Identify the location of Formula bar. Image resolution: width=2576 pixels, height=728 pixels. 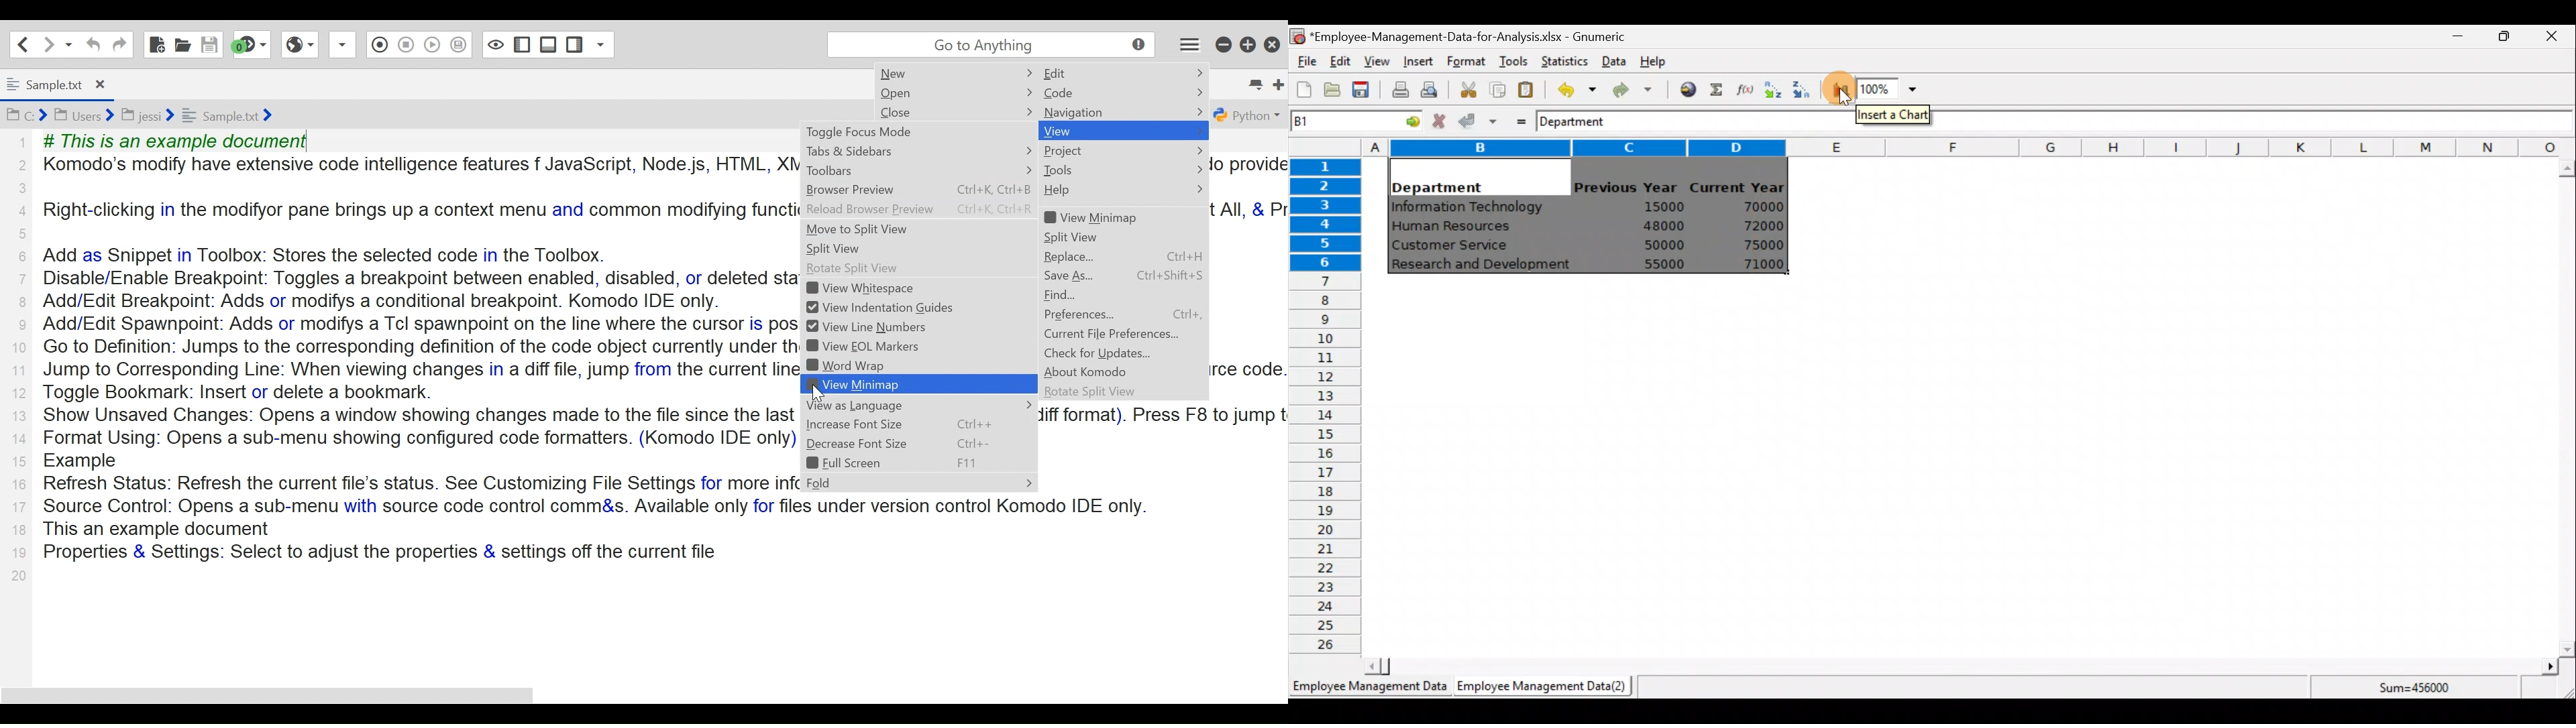
(2262, 121).